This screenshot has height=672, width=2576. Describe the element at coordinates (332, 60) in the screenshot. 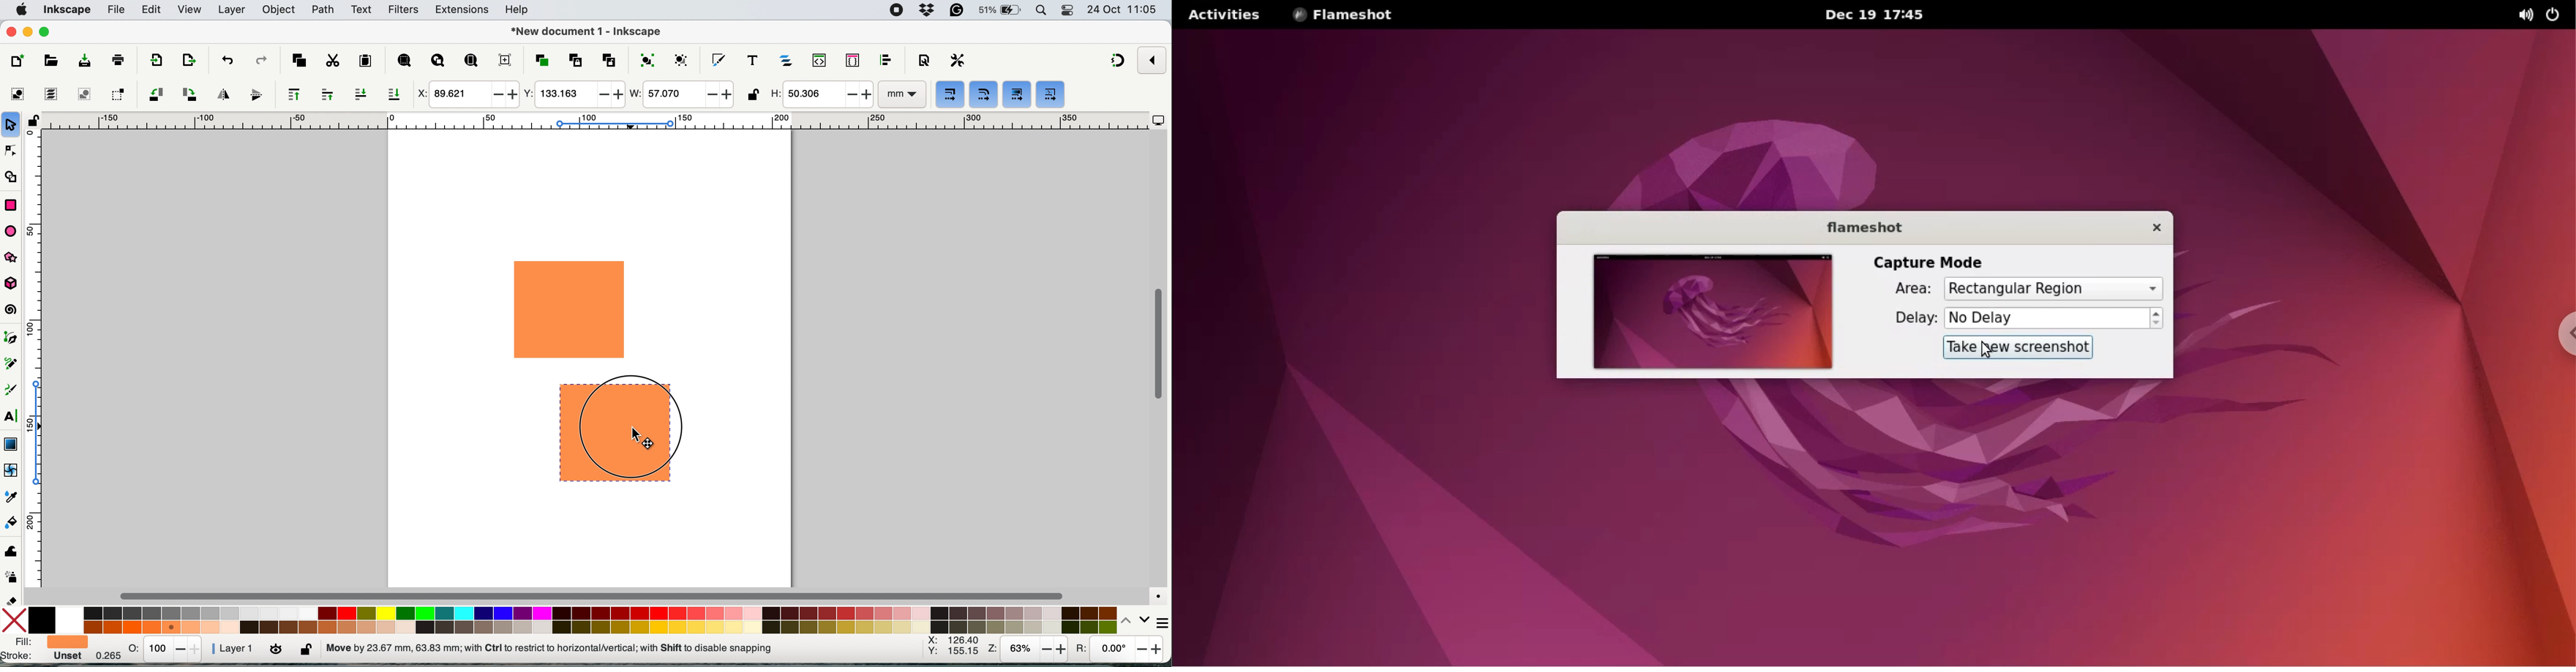

I see `cut` at that location.